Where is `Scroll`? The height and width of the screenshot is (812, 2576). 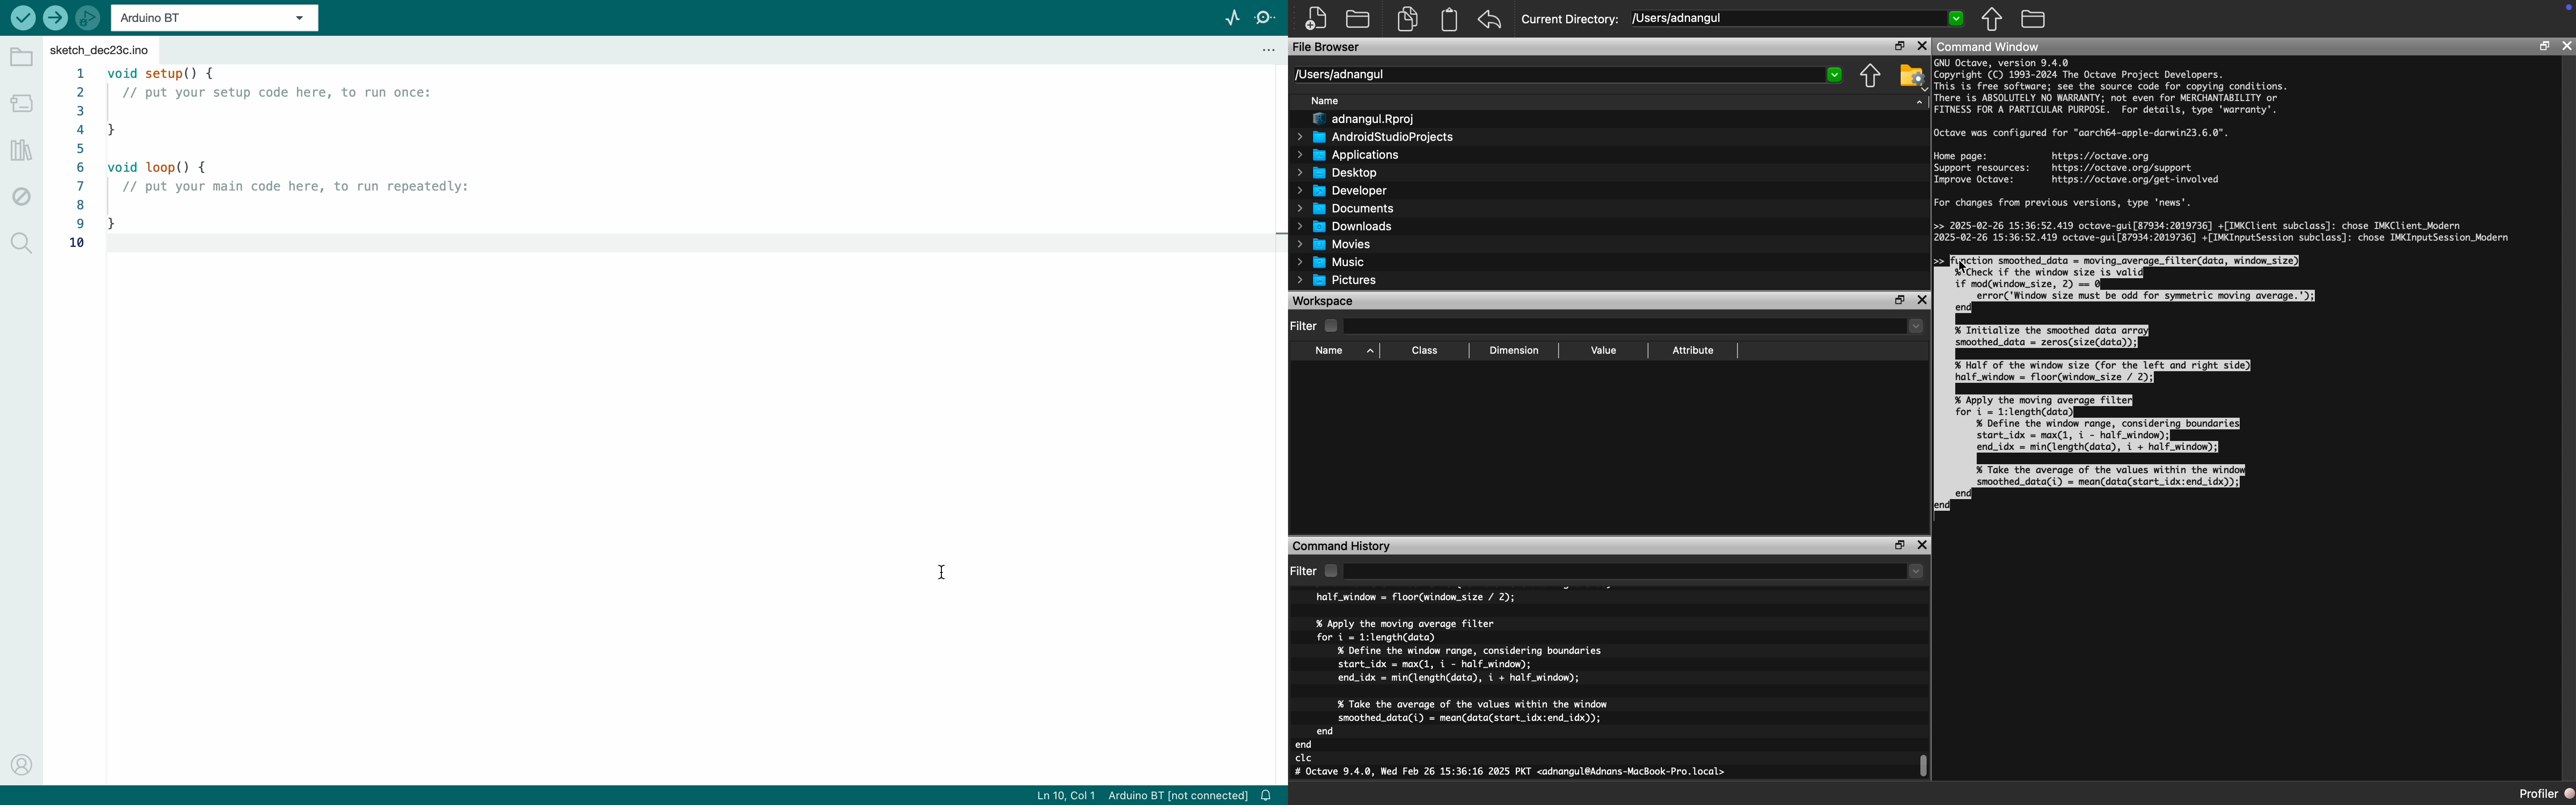 Scroll is located at coordinates (1927, 763).